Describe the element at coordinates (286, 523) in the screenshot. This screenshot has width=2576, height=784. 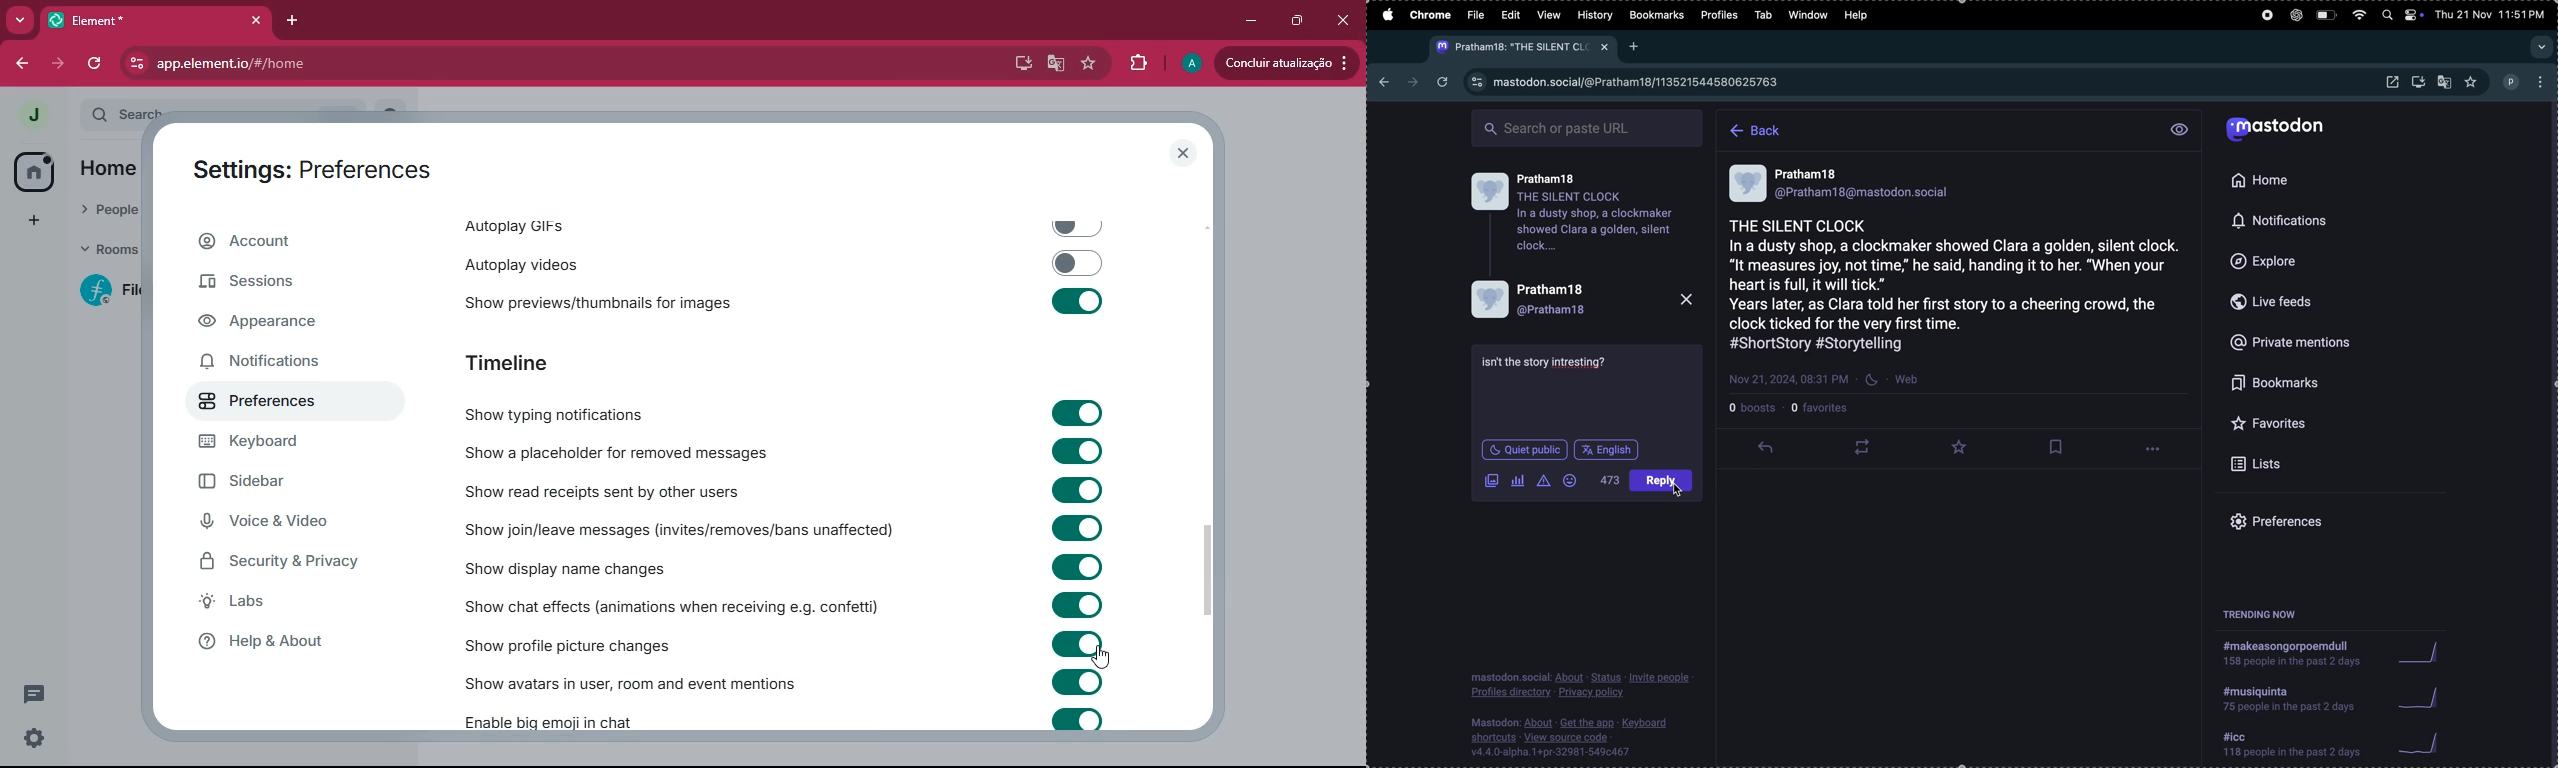
I see `voice & video` at that location.